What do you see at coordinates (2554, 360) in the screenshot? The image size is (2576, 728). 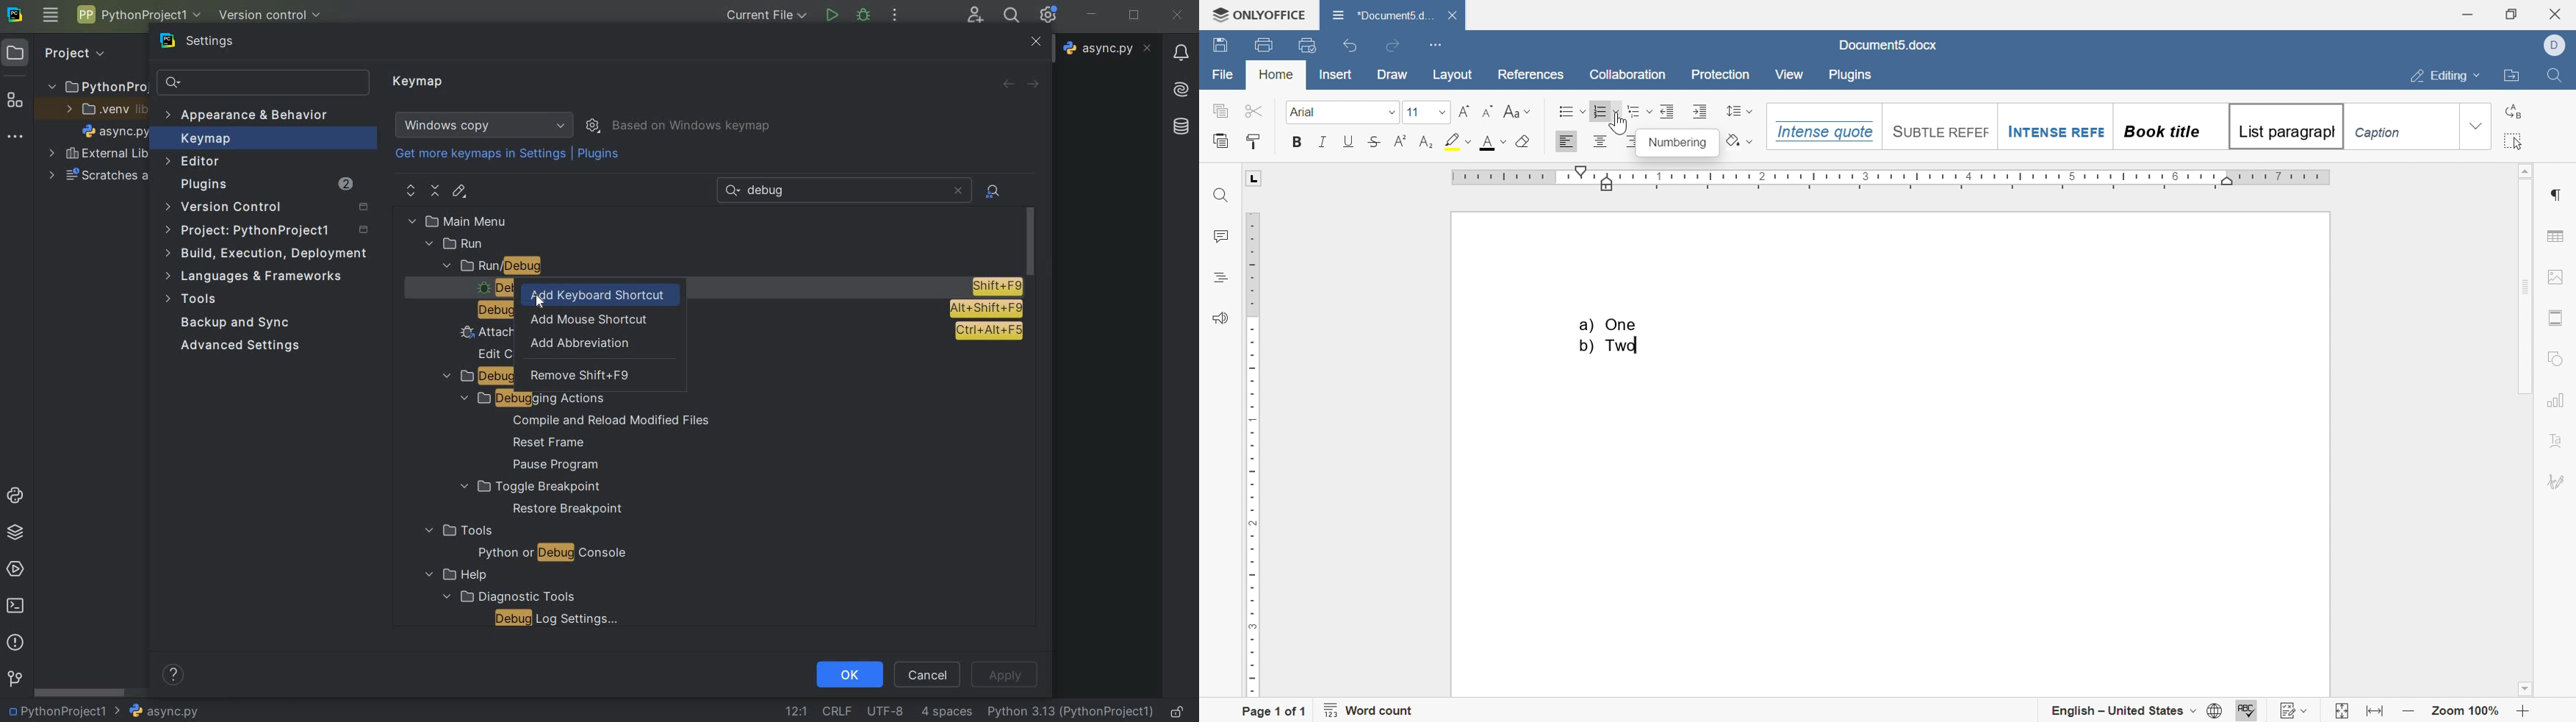 I see `shape settings` at bounding box center [2554, 360].